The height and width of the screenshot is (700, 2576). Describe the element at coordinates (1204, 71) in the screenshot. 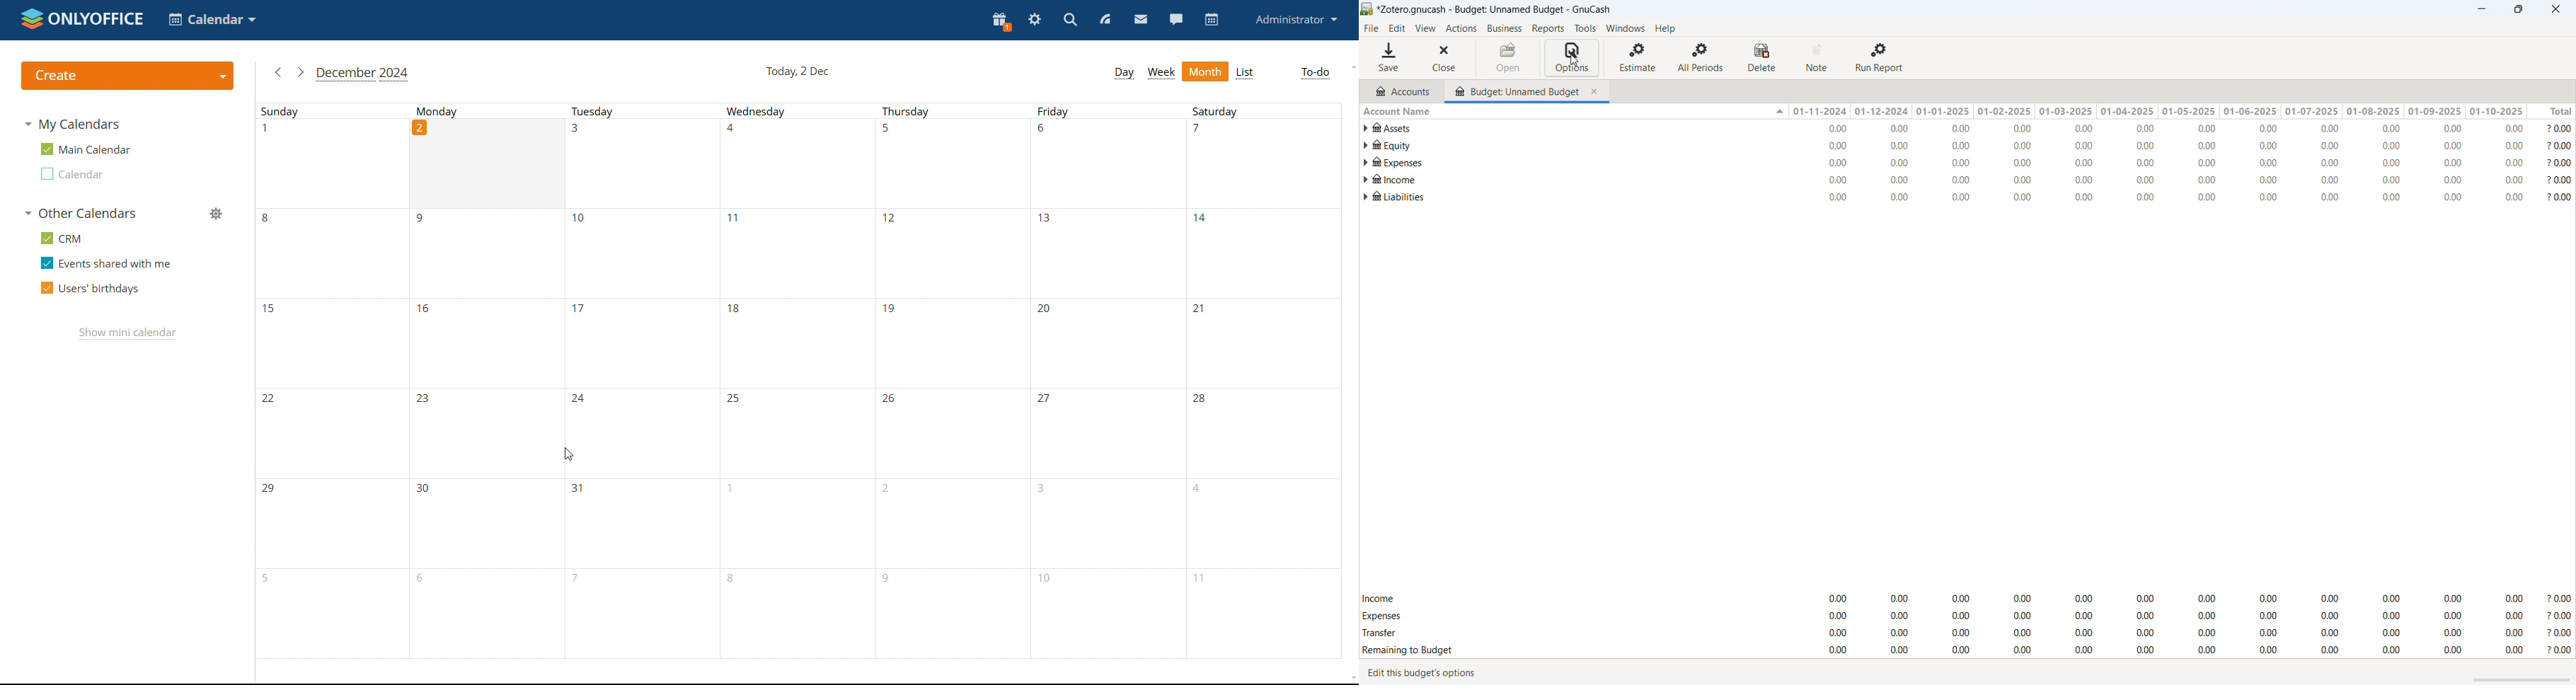

I see `month view` at that location.